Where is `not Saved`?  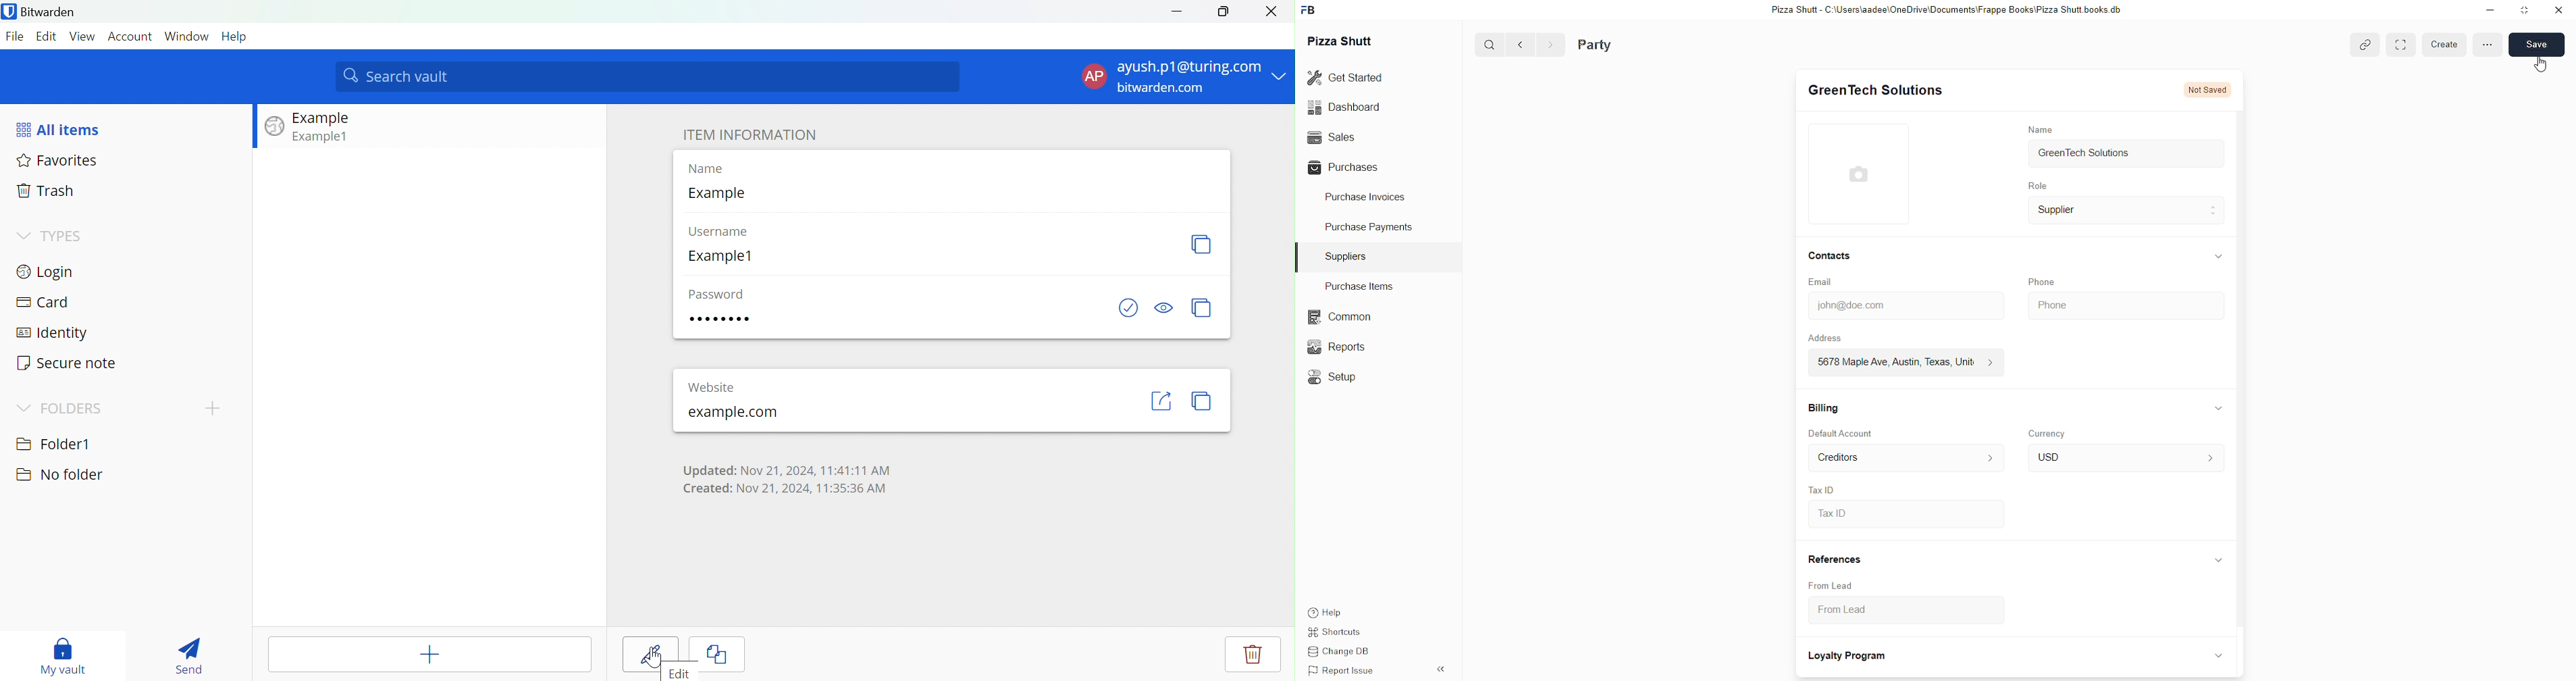
not Saved is located at coordinates (2209, 91).